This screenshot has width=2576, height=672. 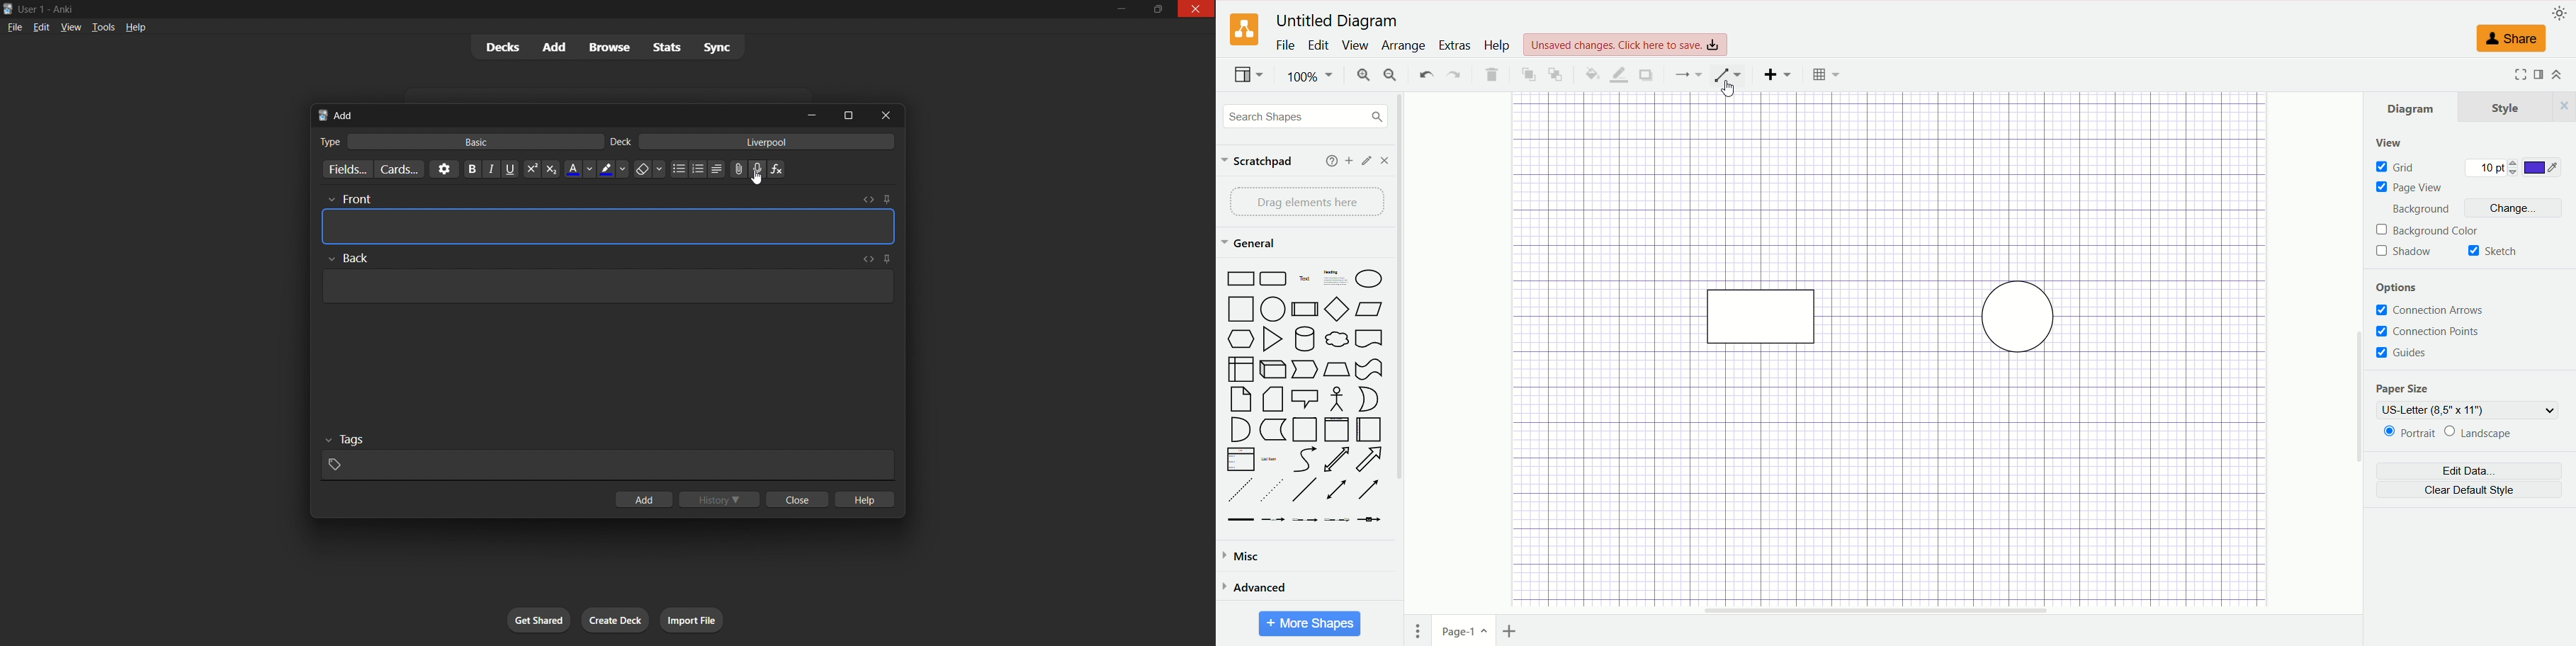 I want to click on italic, so click(x=490, y=170).